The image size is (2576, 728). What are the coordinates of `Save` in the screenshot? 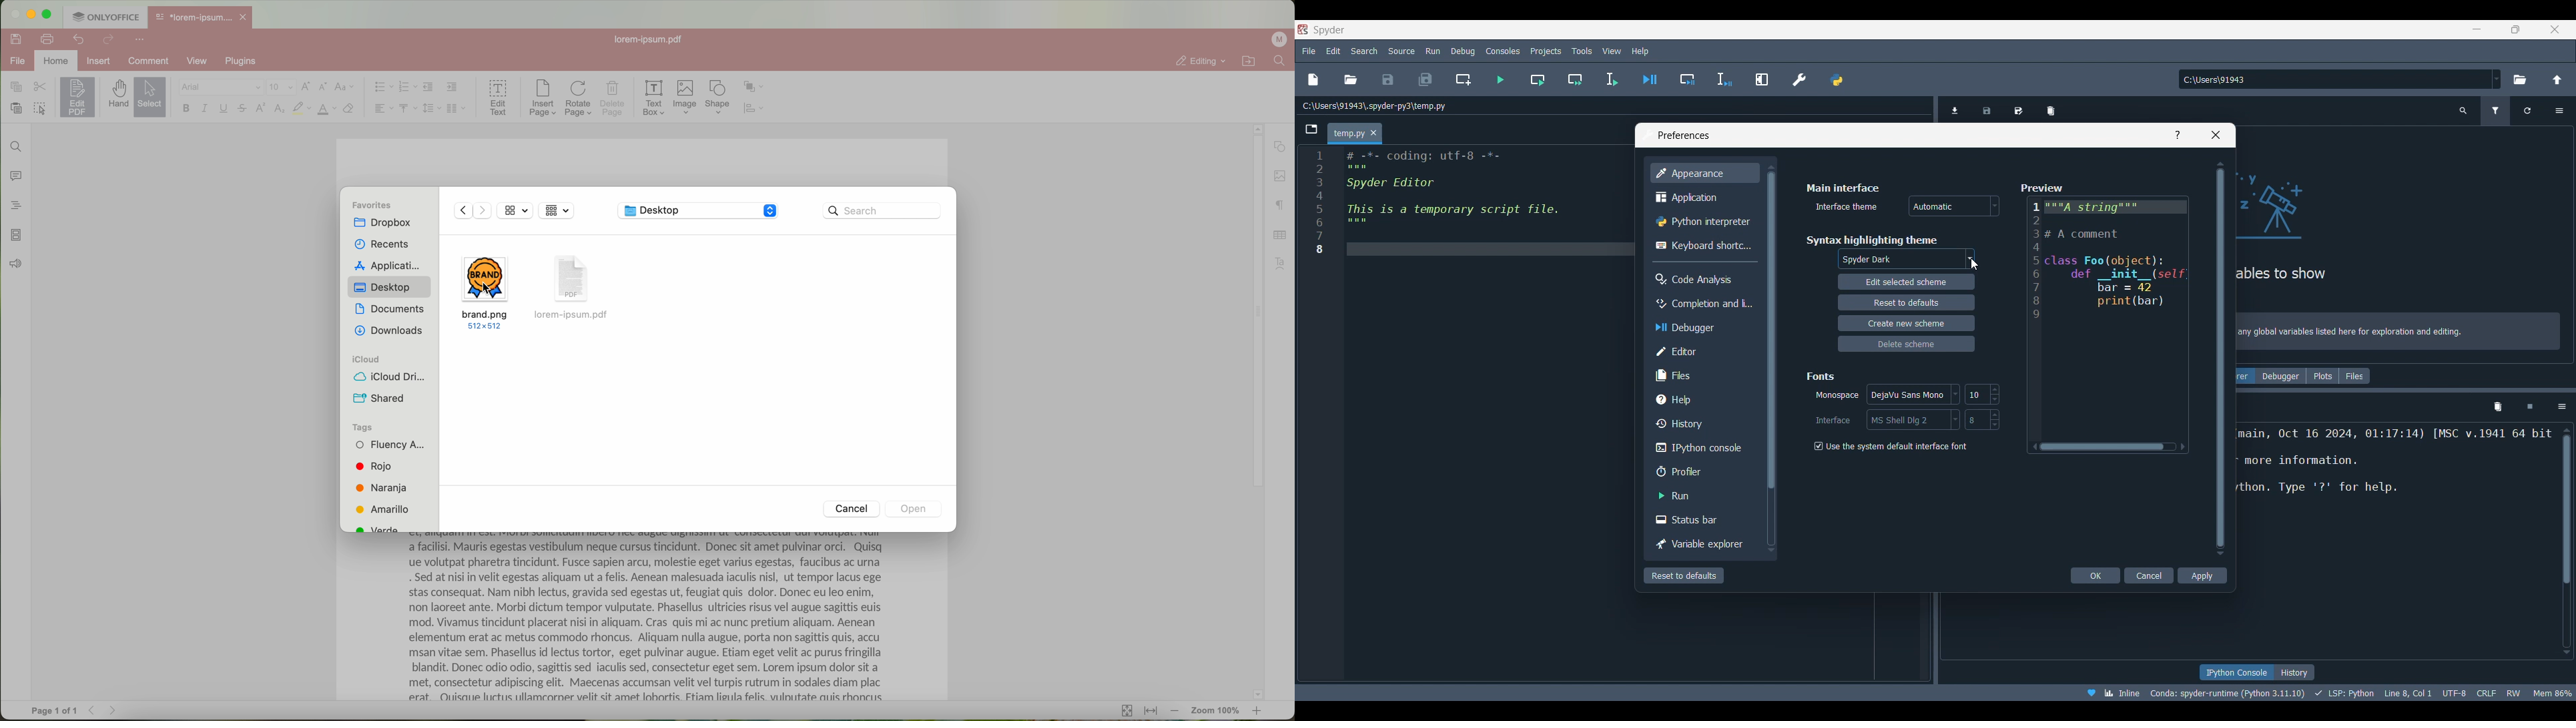 It's located at (1387, 79).